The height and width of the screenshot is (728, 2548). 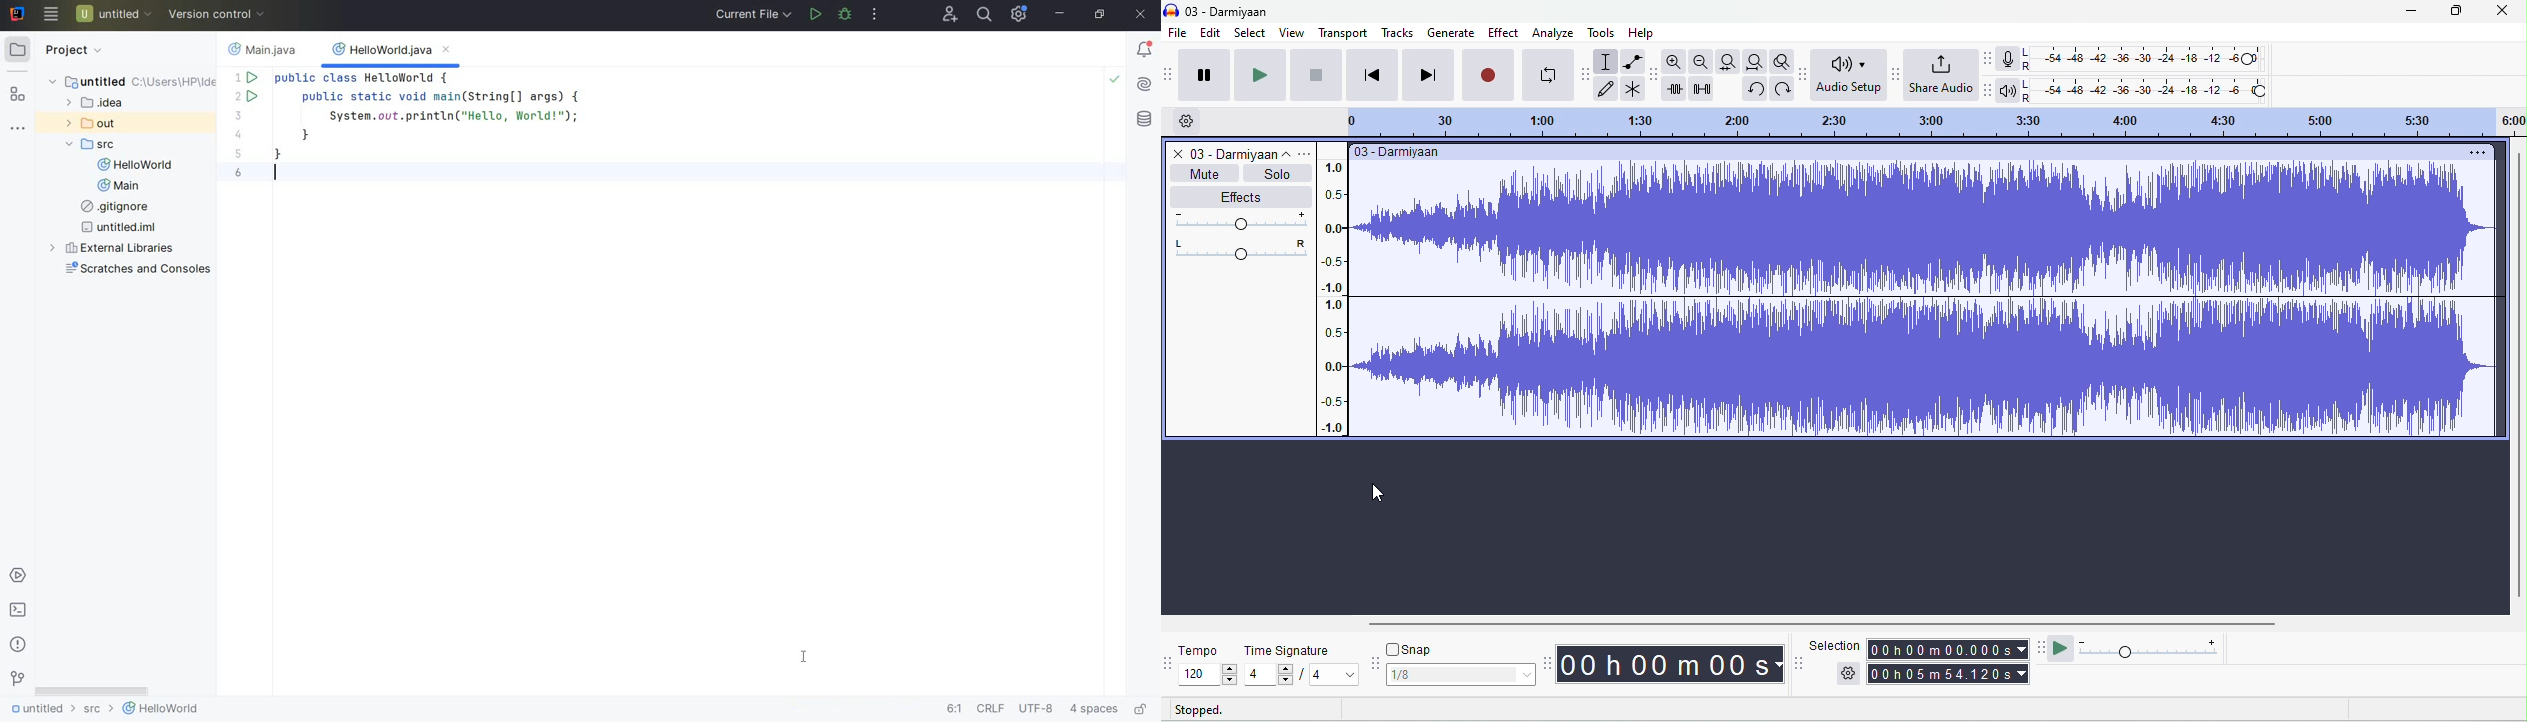 What do you see at coordinates (1552, 660) in the screenshot?
I see `audacity time toolbar` at bounding box center [1552, 660].